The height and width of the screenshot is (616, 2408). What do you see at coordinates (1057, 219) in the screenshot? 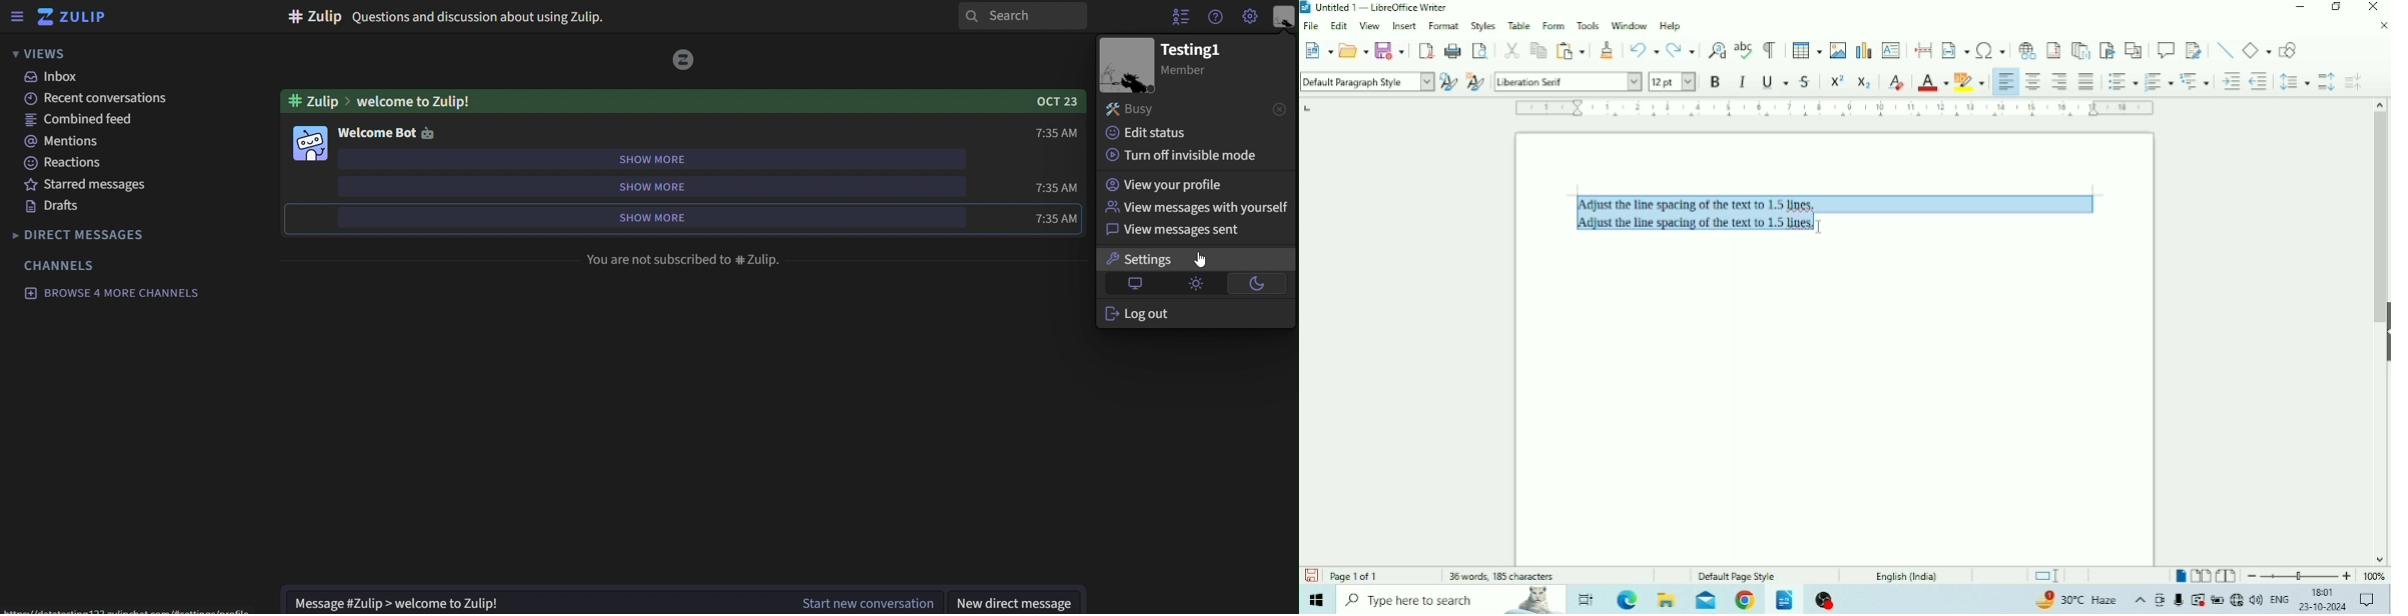
I see `7:35am` at bounding box center [1057, 219].